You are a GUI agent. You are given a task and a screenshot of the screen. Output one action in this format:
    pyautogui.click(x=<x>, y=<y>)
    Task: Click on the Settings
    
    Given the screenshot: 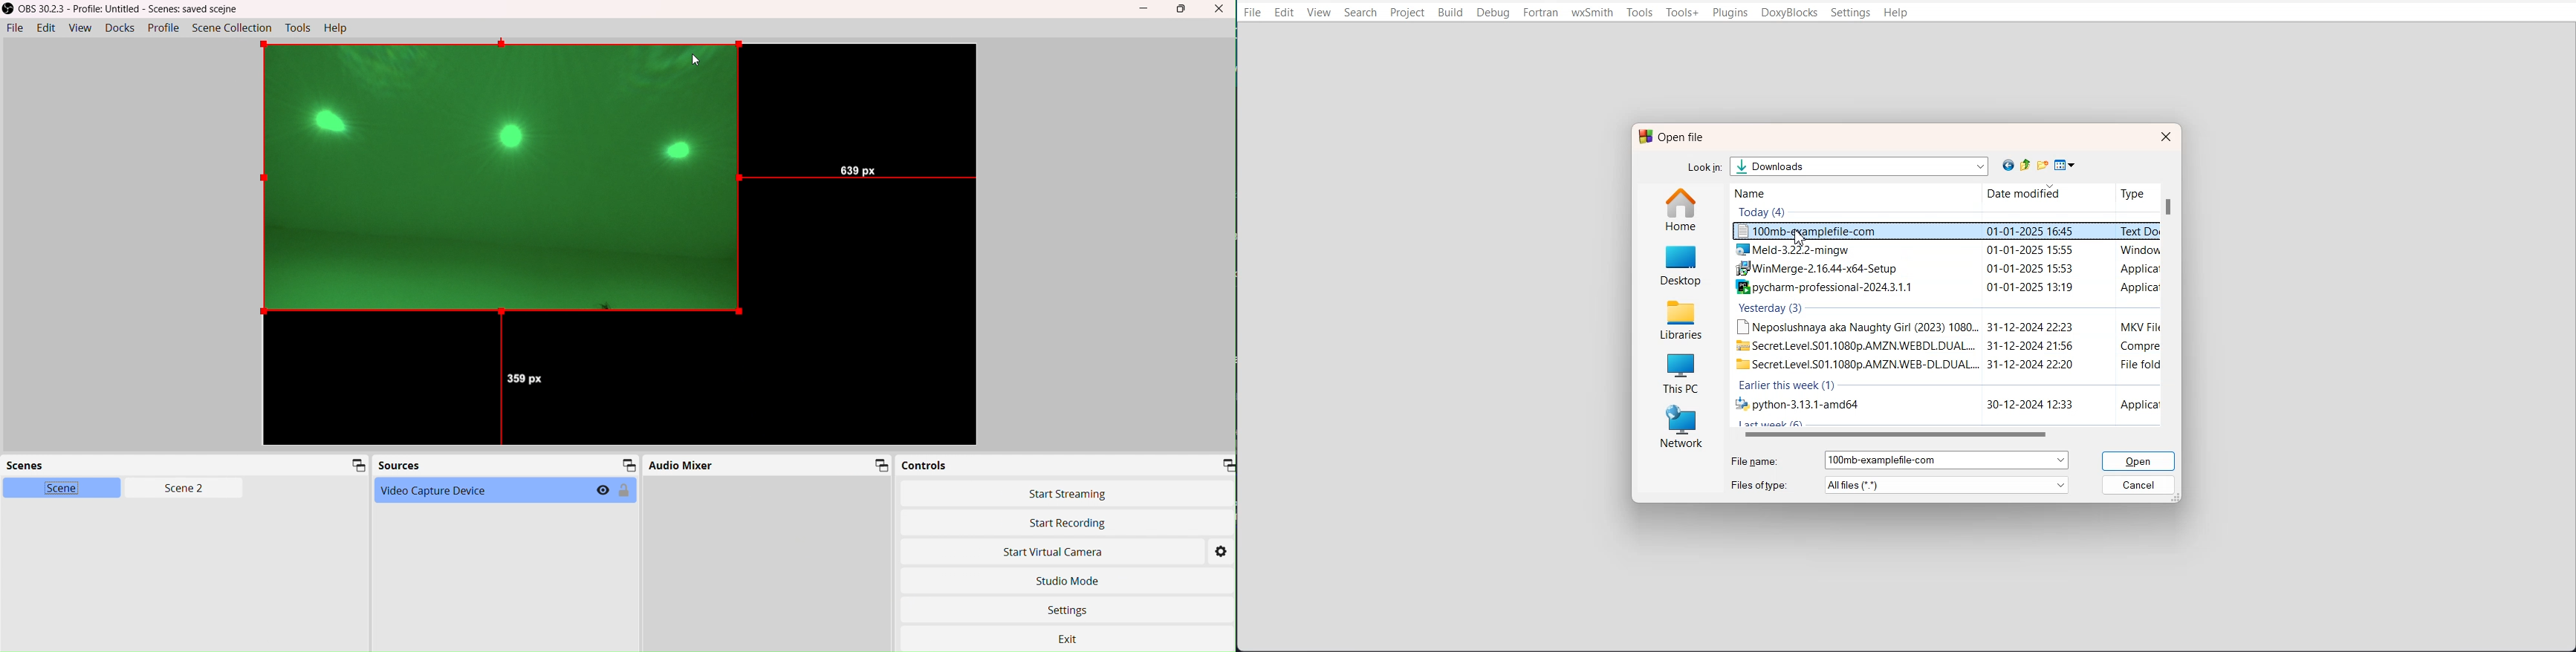 What is the action you would take?
    pyautogui.click(x=1071, y=612)
    